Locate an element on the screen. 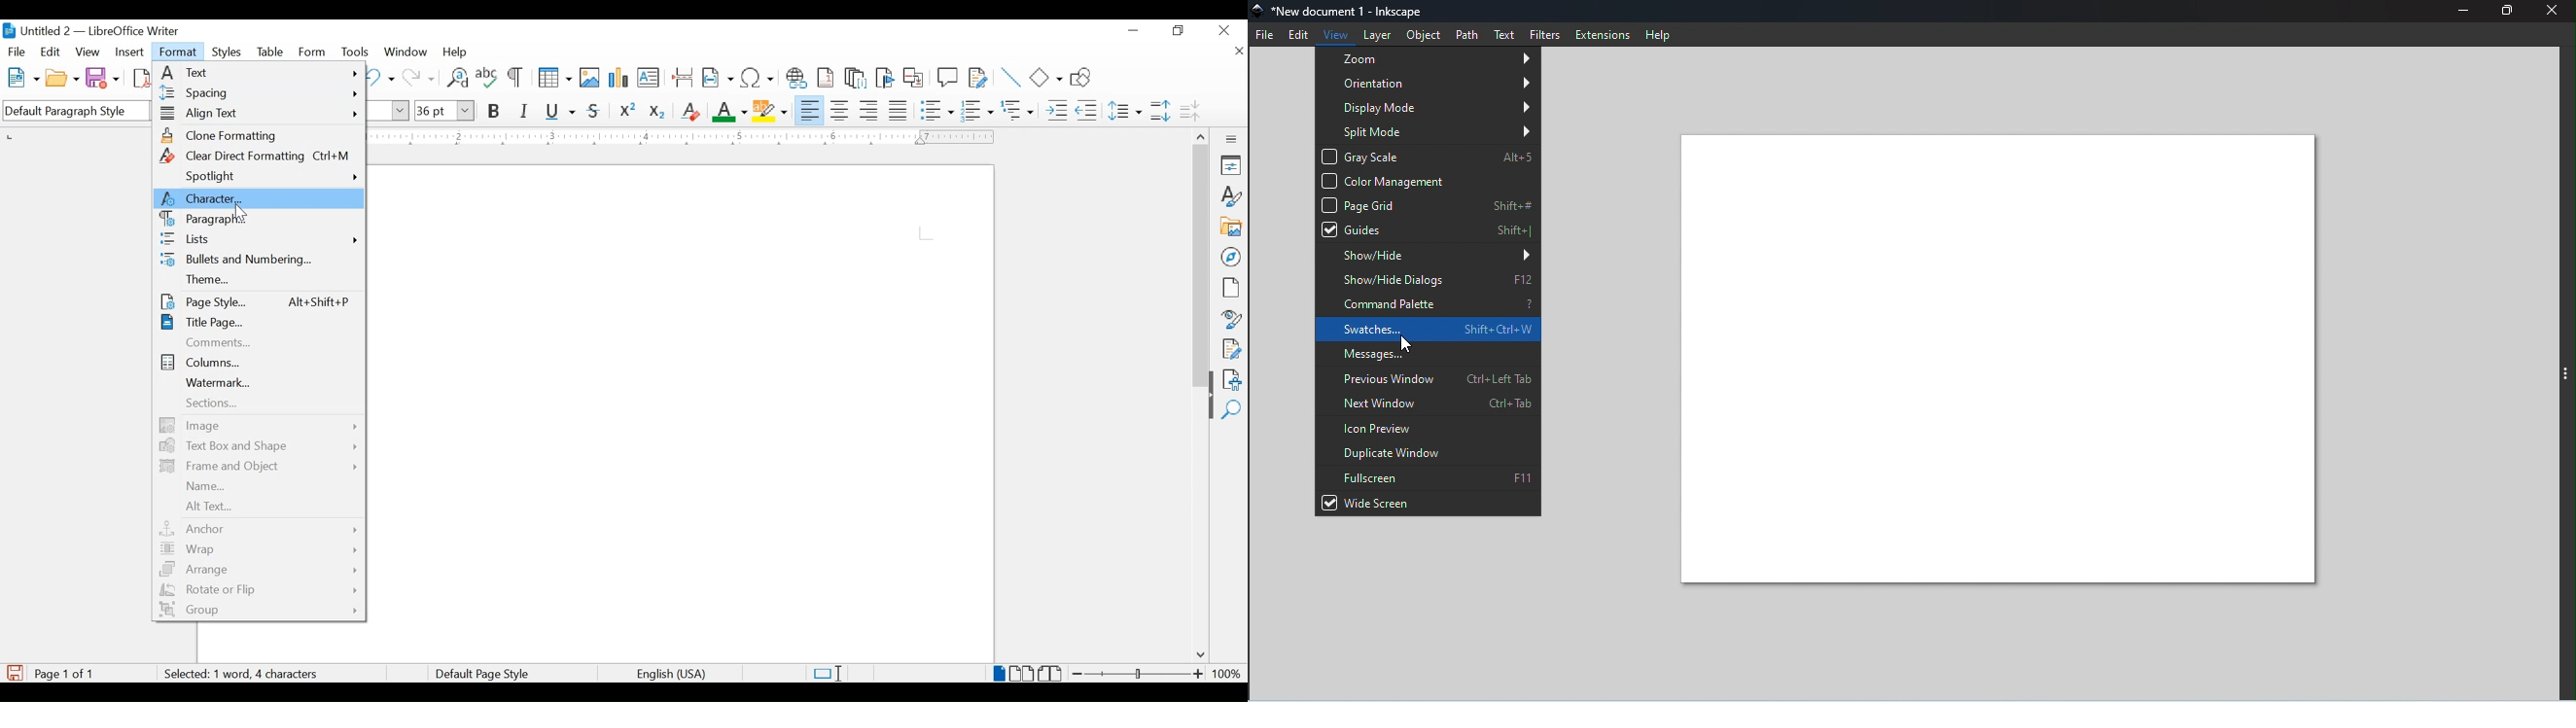  Previous window is located at coordinates (1429, 377).